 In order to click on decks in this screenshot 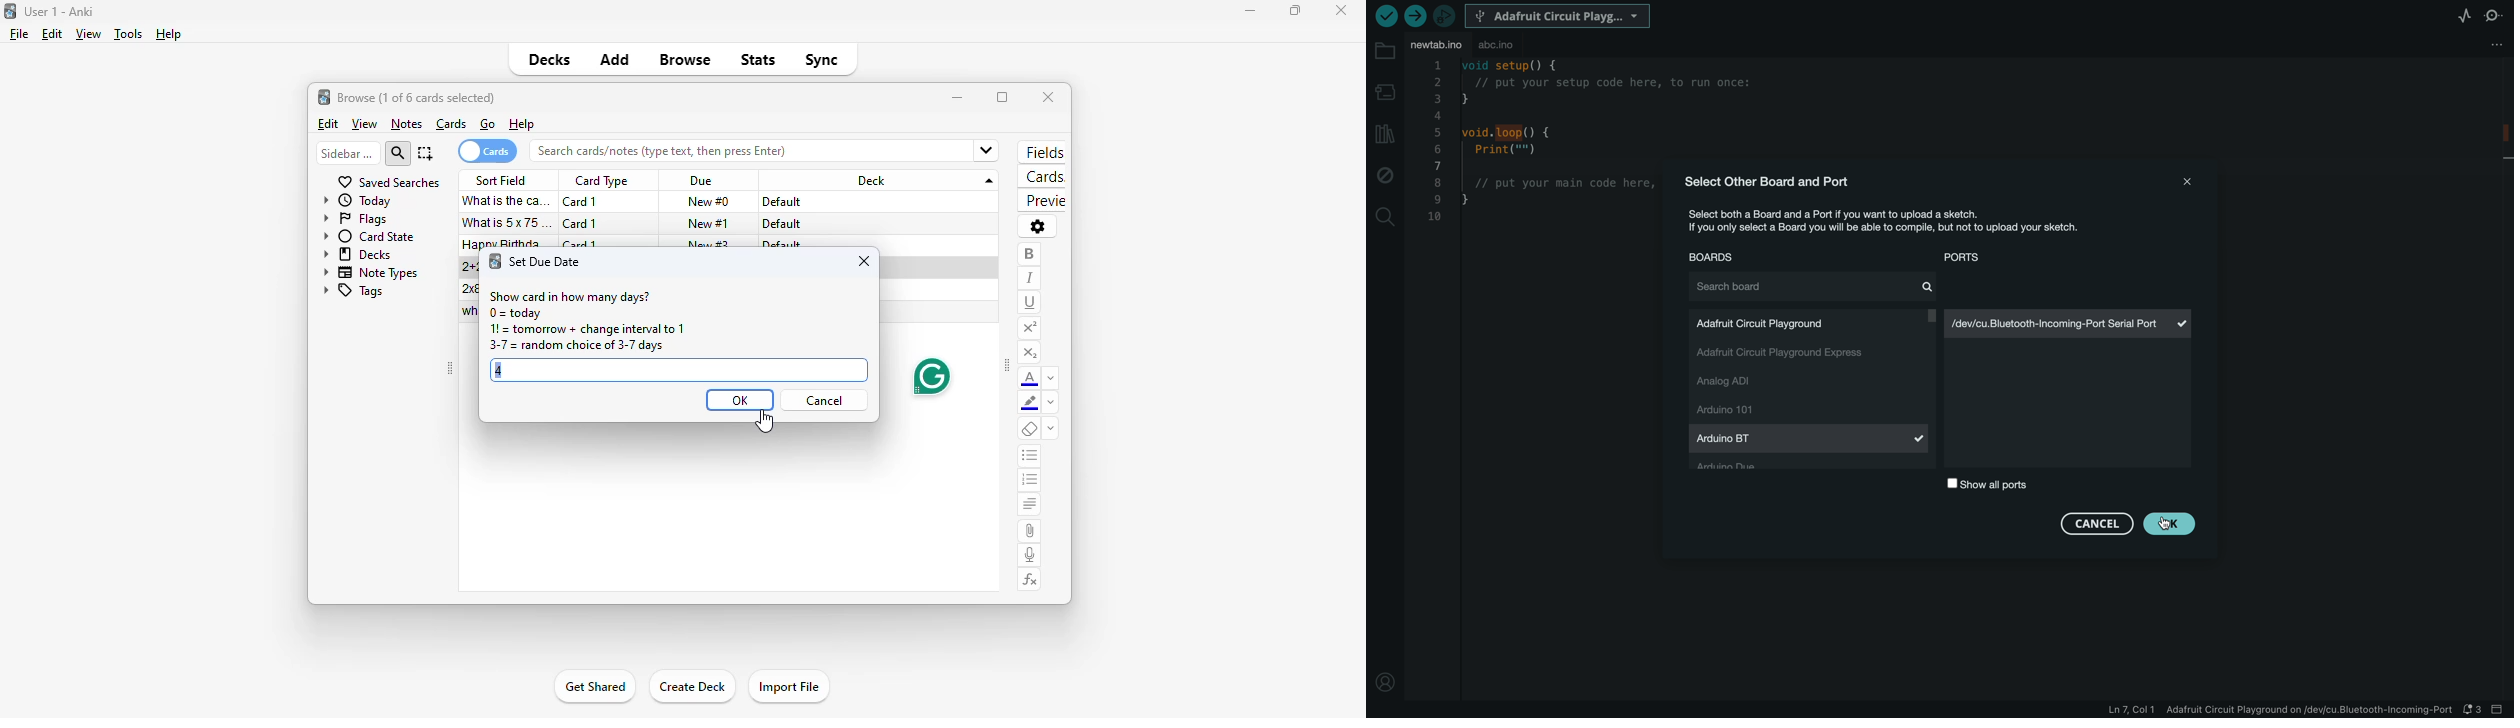, I will do `click(550, 59)`.